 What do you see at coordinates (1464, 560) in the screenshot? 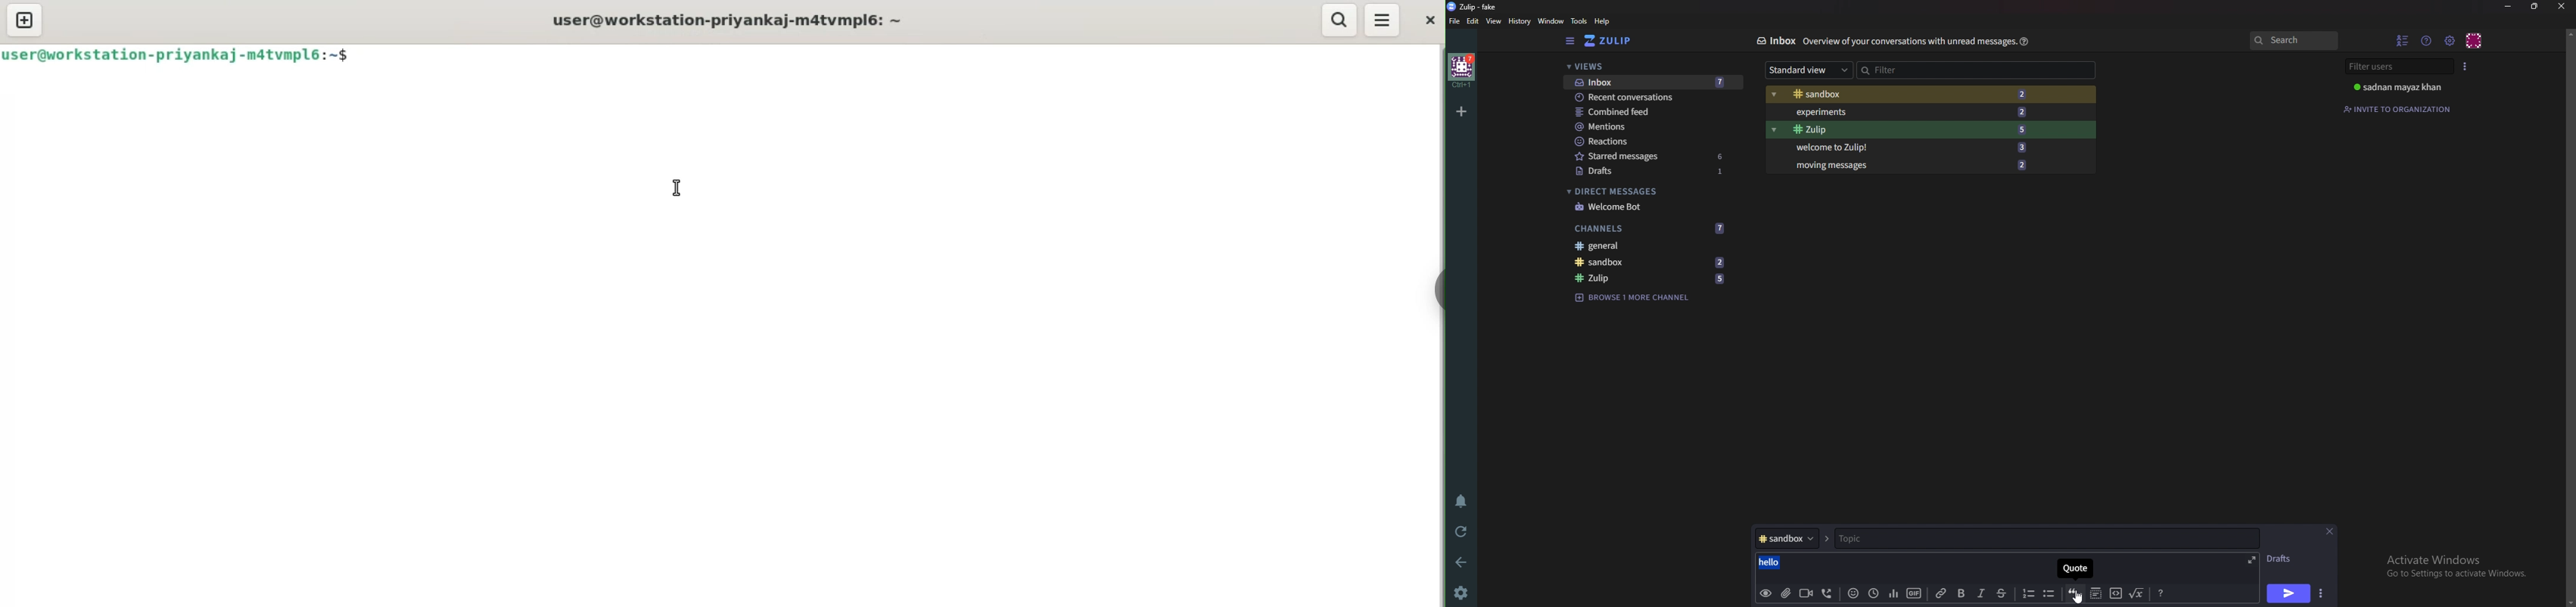
I see `back` at bounding box center [1464, 560].